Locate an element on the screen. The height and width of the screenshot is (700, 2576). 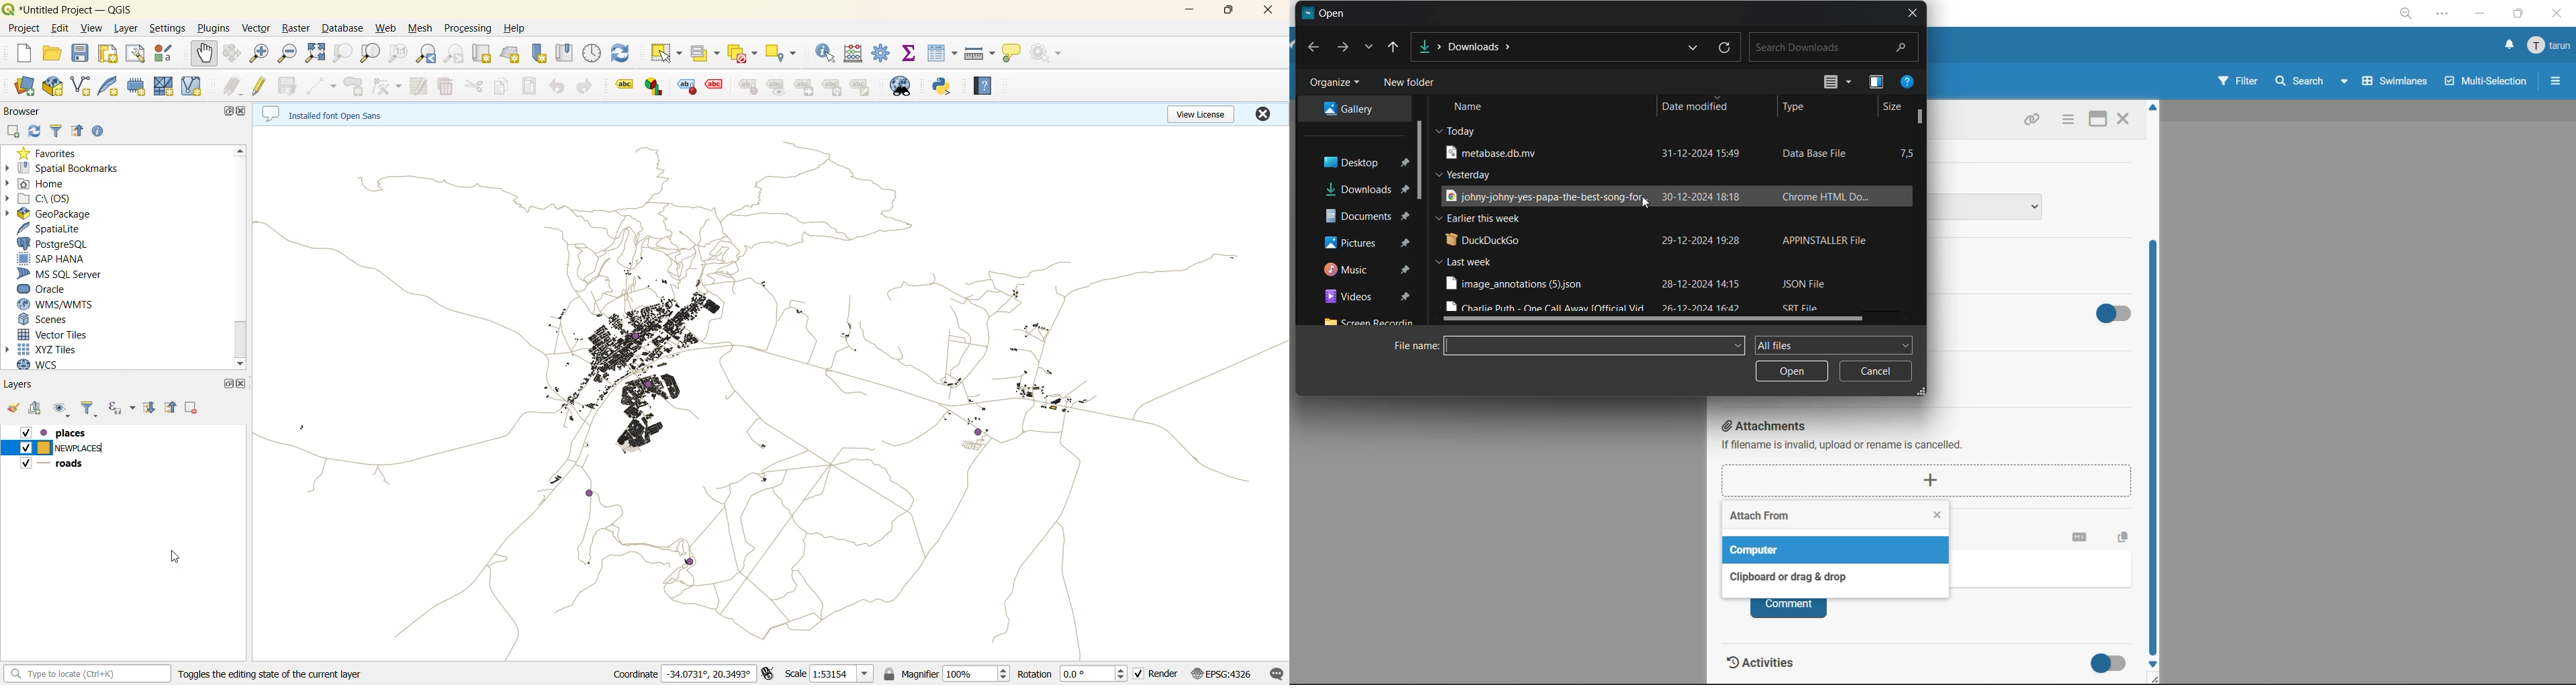
new temporary scratch layer is located at coordinates (136, 87).